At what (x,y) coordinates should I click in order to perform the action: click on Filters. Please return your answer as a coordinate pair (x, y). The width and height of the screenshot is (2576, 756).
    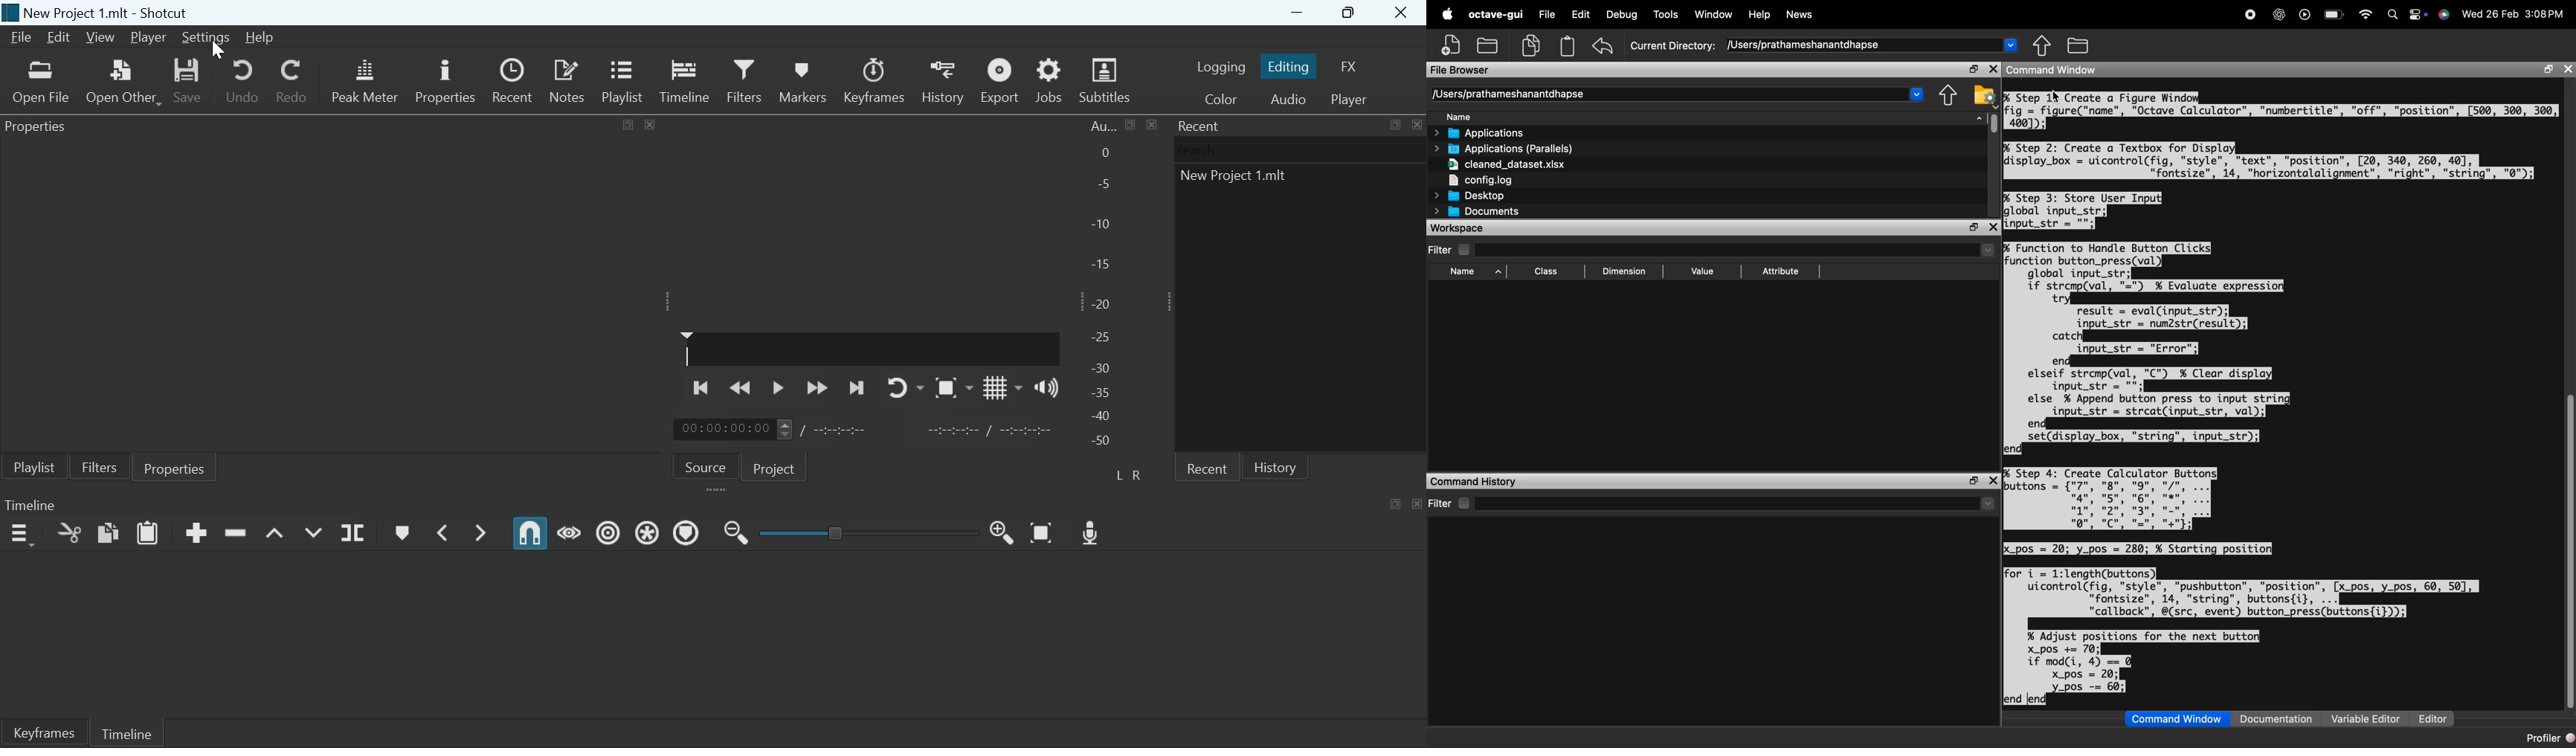
    Looking at the image, I should click on (99, 466).